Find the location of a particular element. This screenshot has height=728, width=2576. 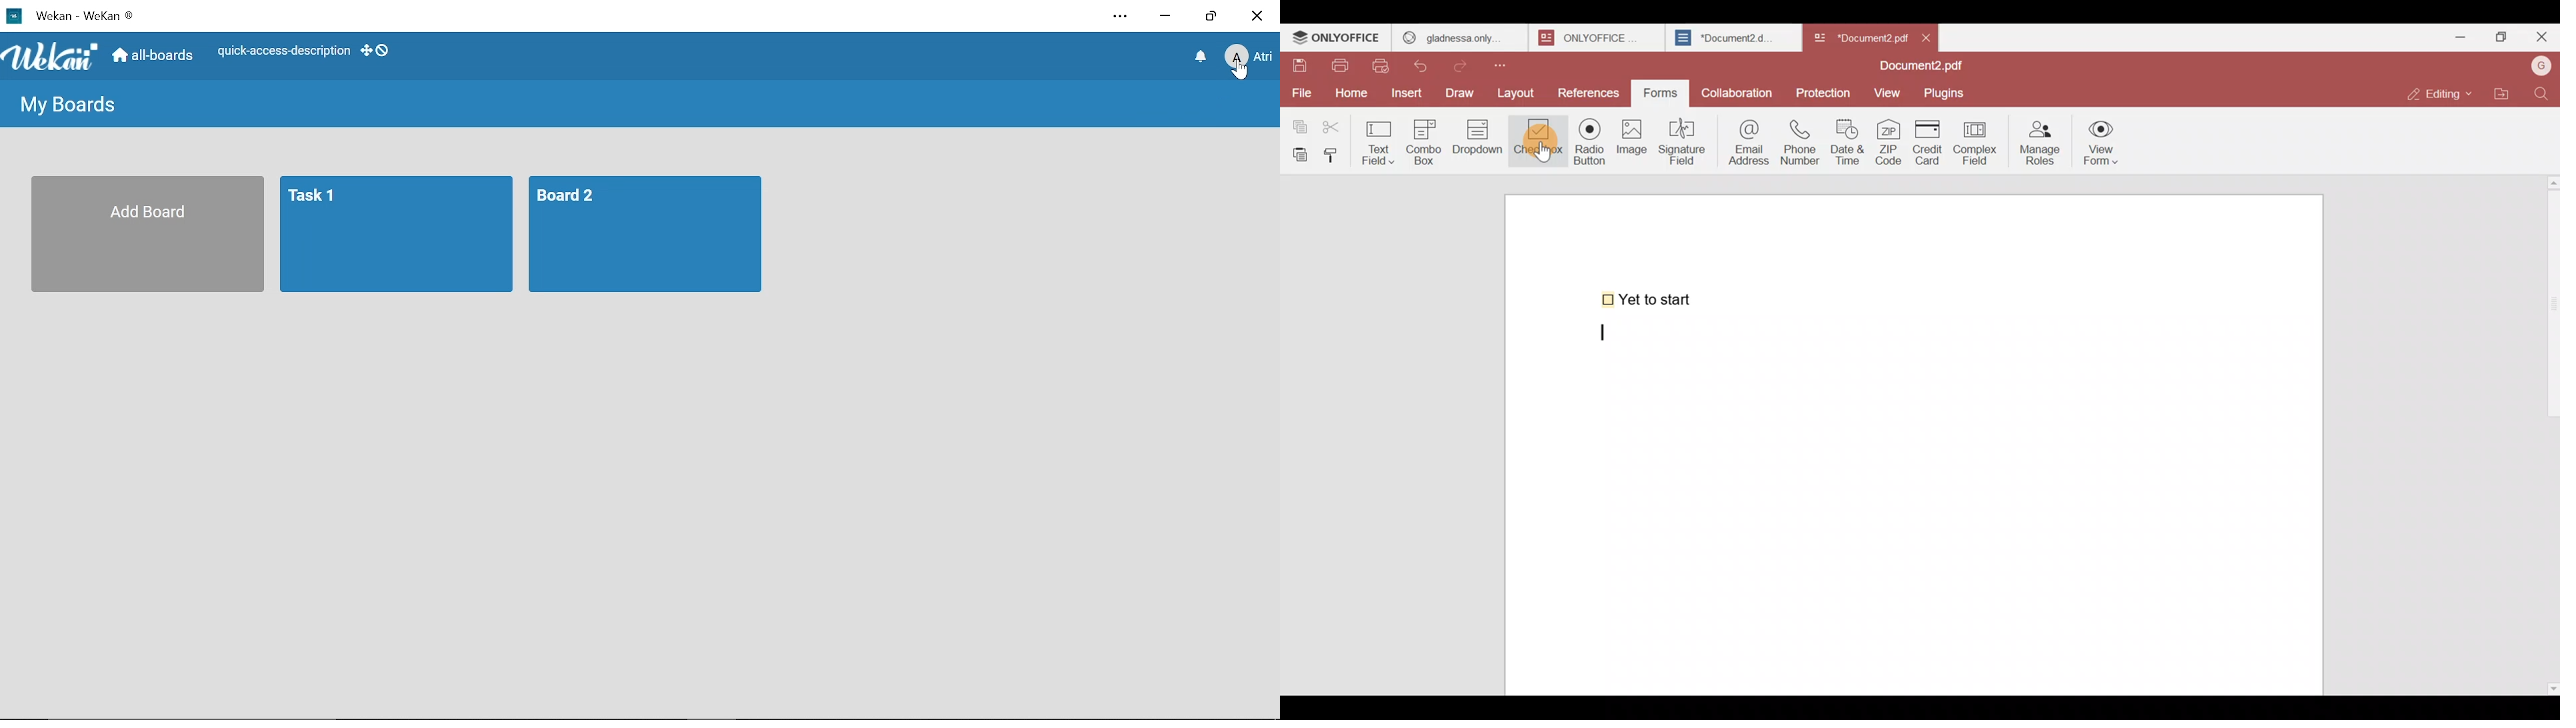

Board title "Task 1" is located at coordinates (398, 235).